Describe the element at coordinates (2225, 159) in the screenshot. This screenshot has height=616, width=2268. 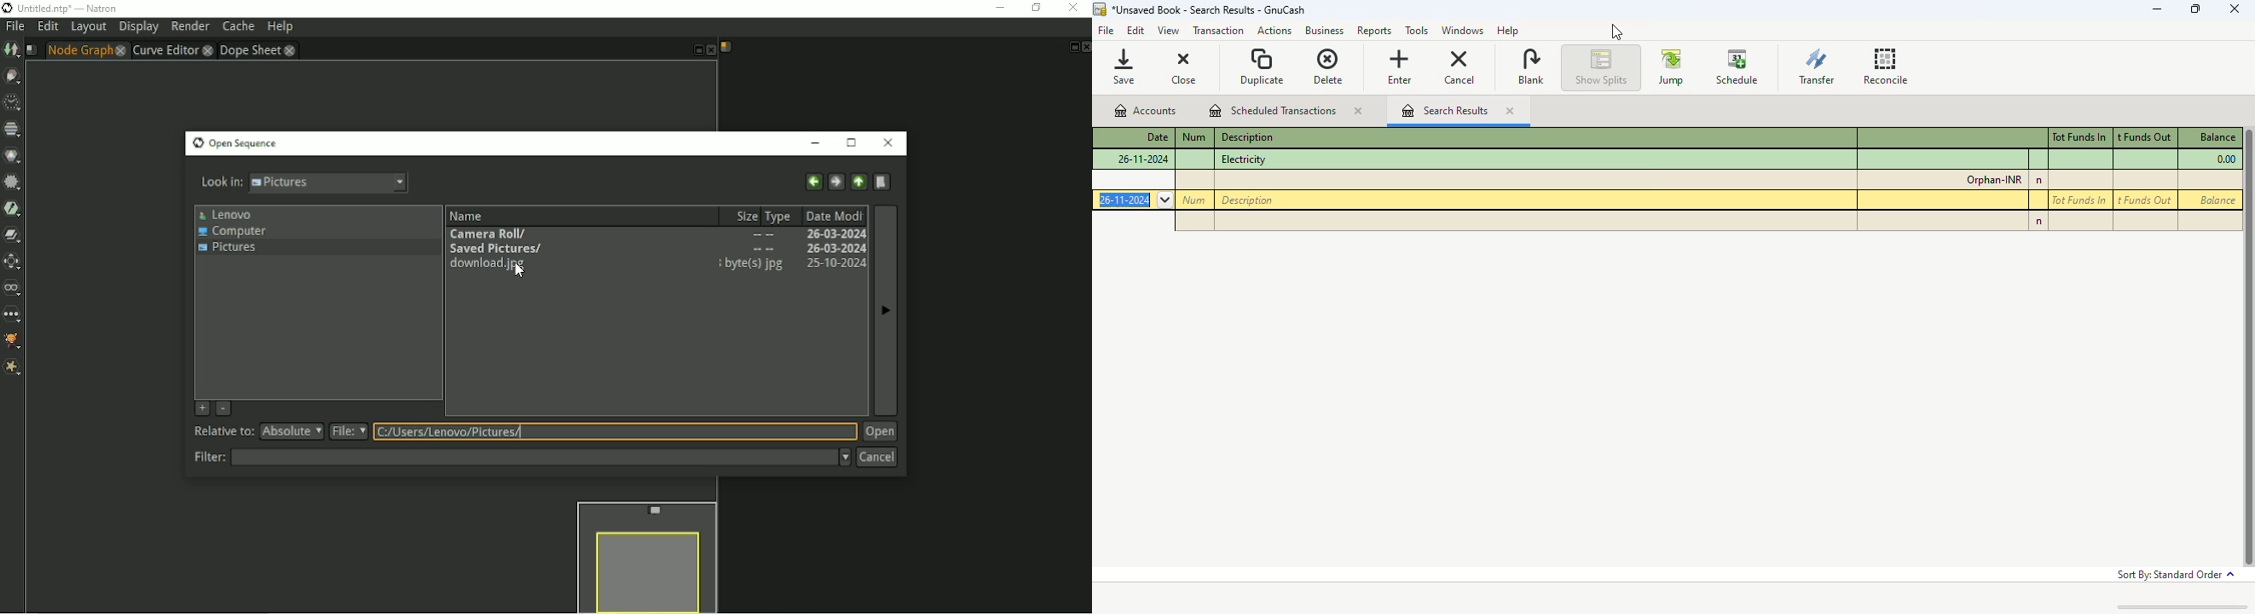
I see `0.00` at that location.